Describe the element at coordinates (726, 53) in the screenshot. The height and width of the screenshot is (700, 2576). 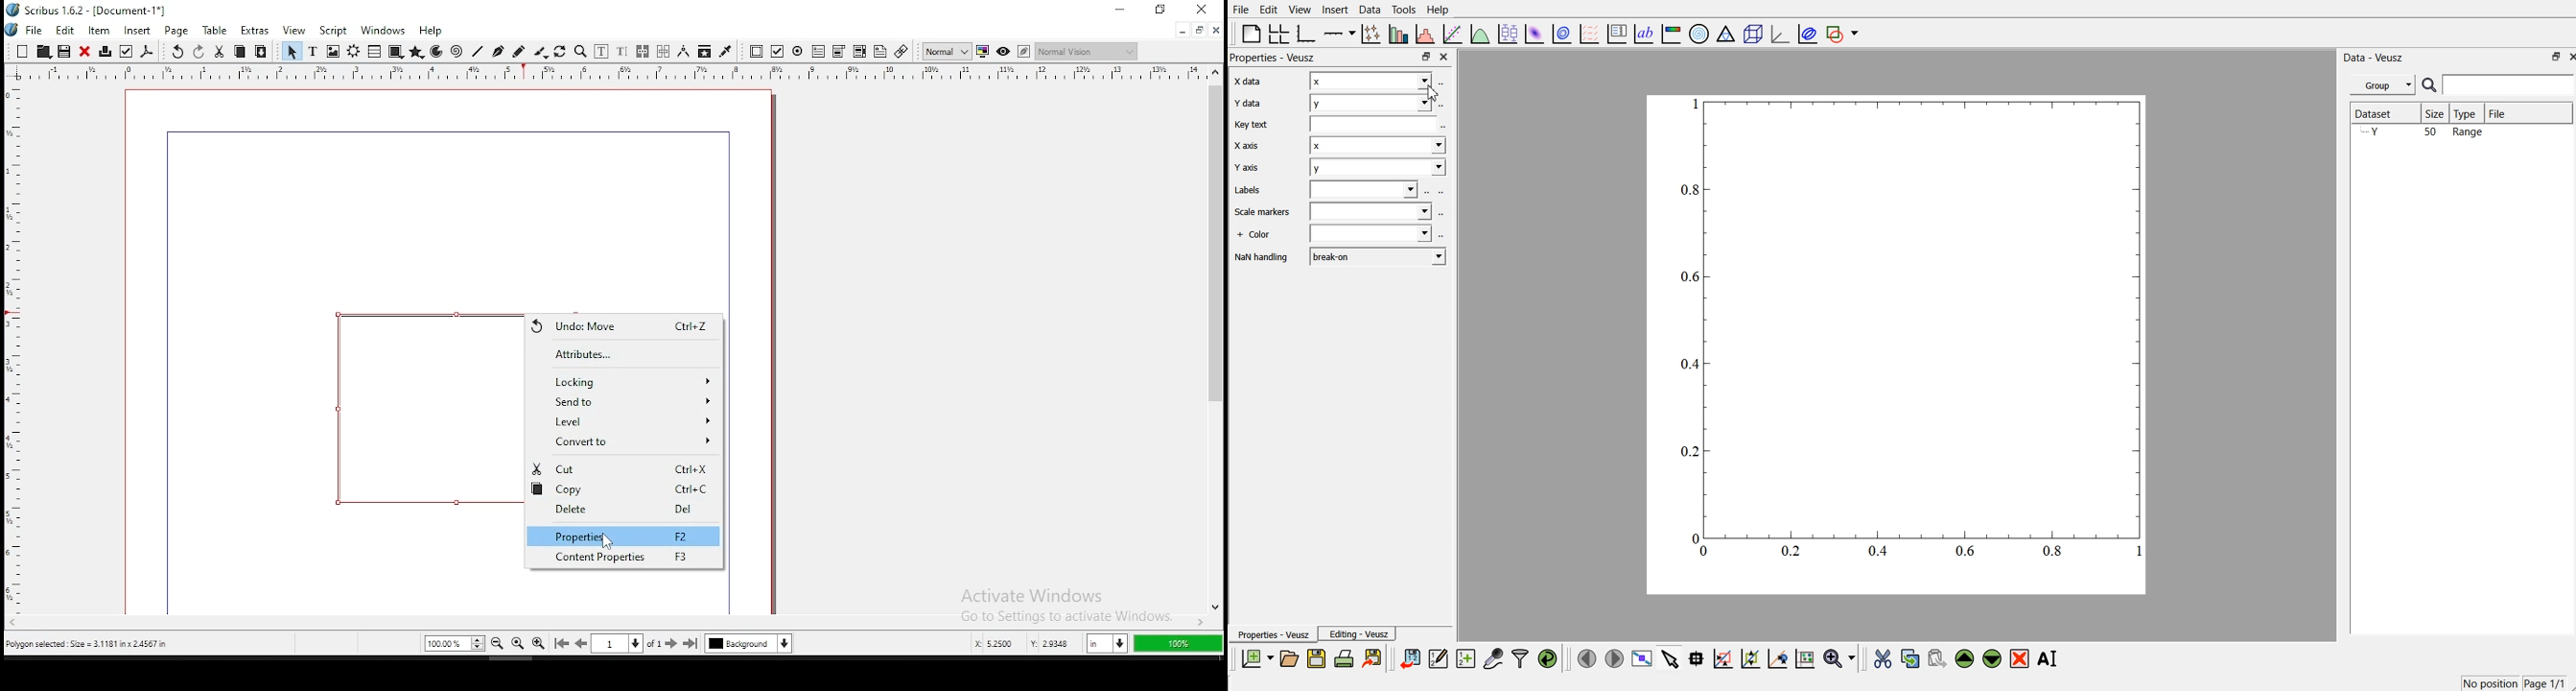
I see `eyedropper` at that location.